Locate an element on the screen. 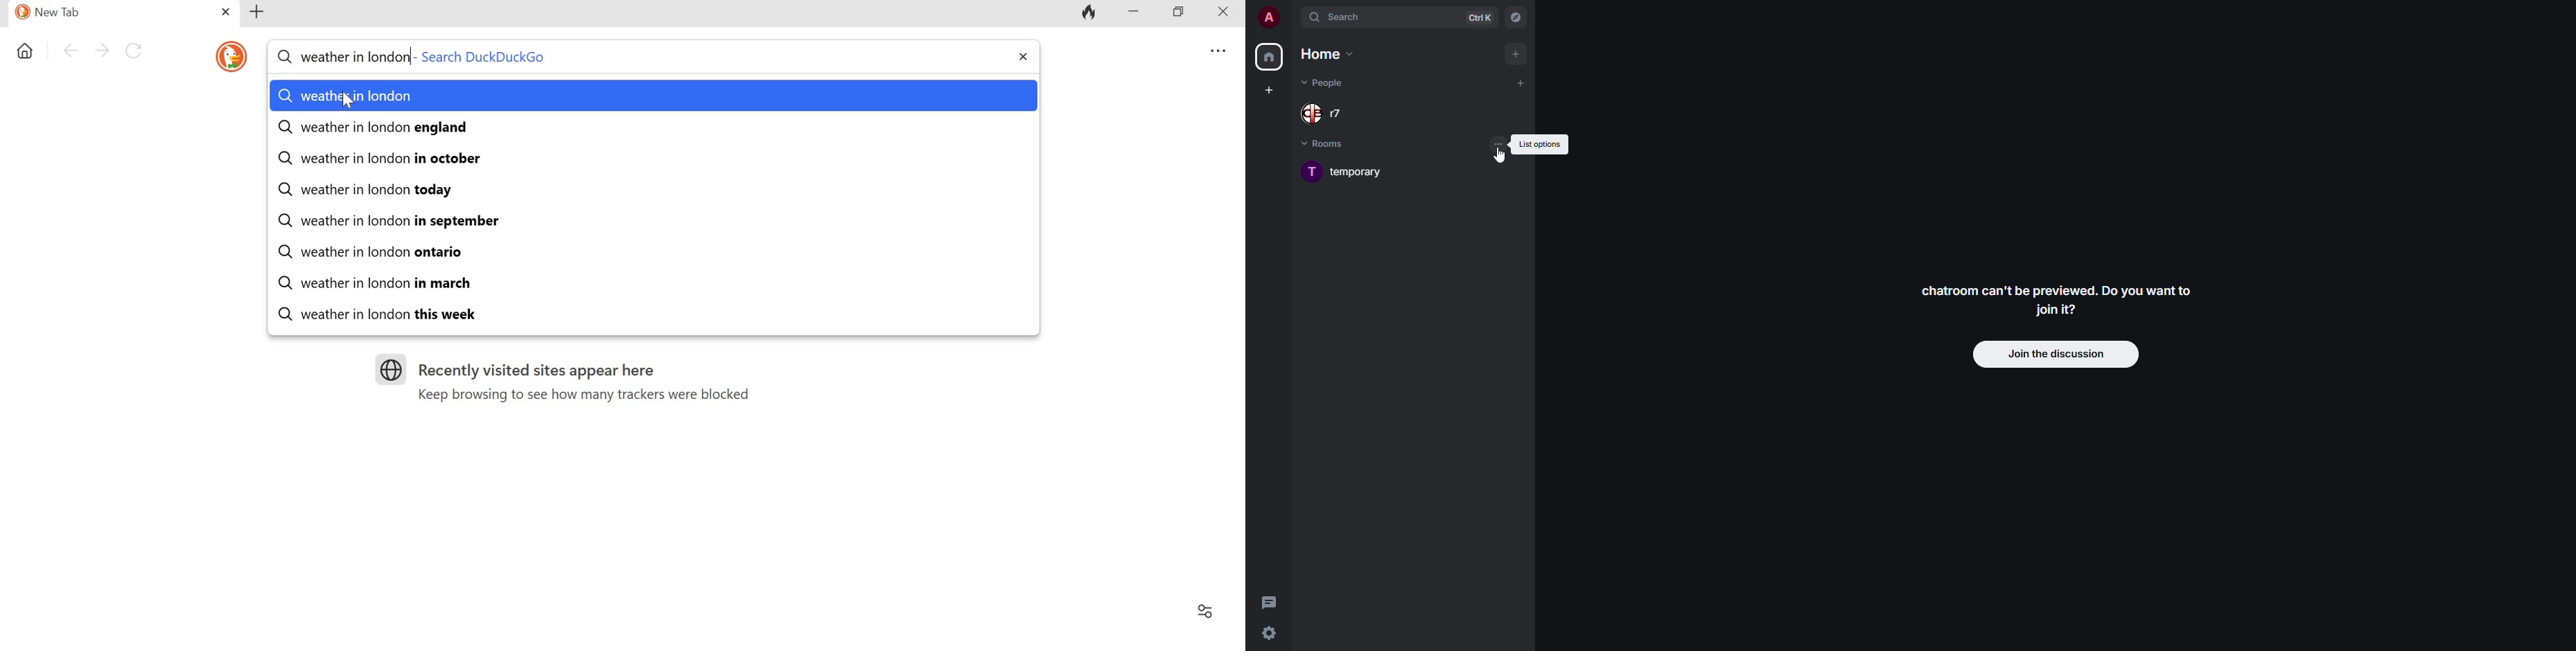 This screenshot has width=2576, height=672. navigator is located at coordinates (1517, 17).